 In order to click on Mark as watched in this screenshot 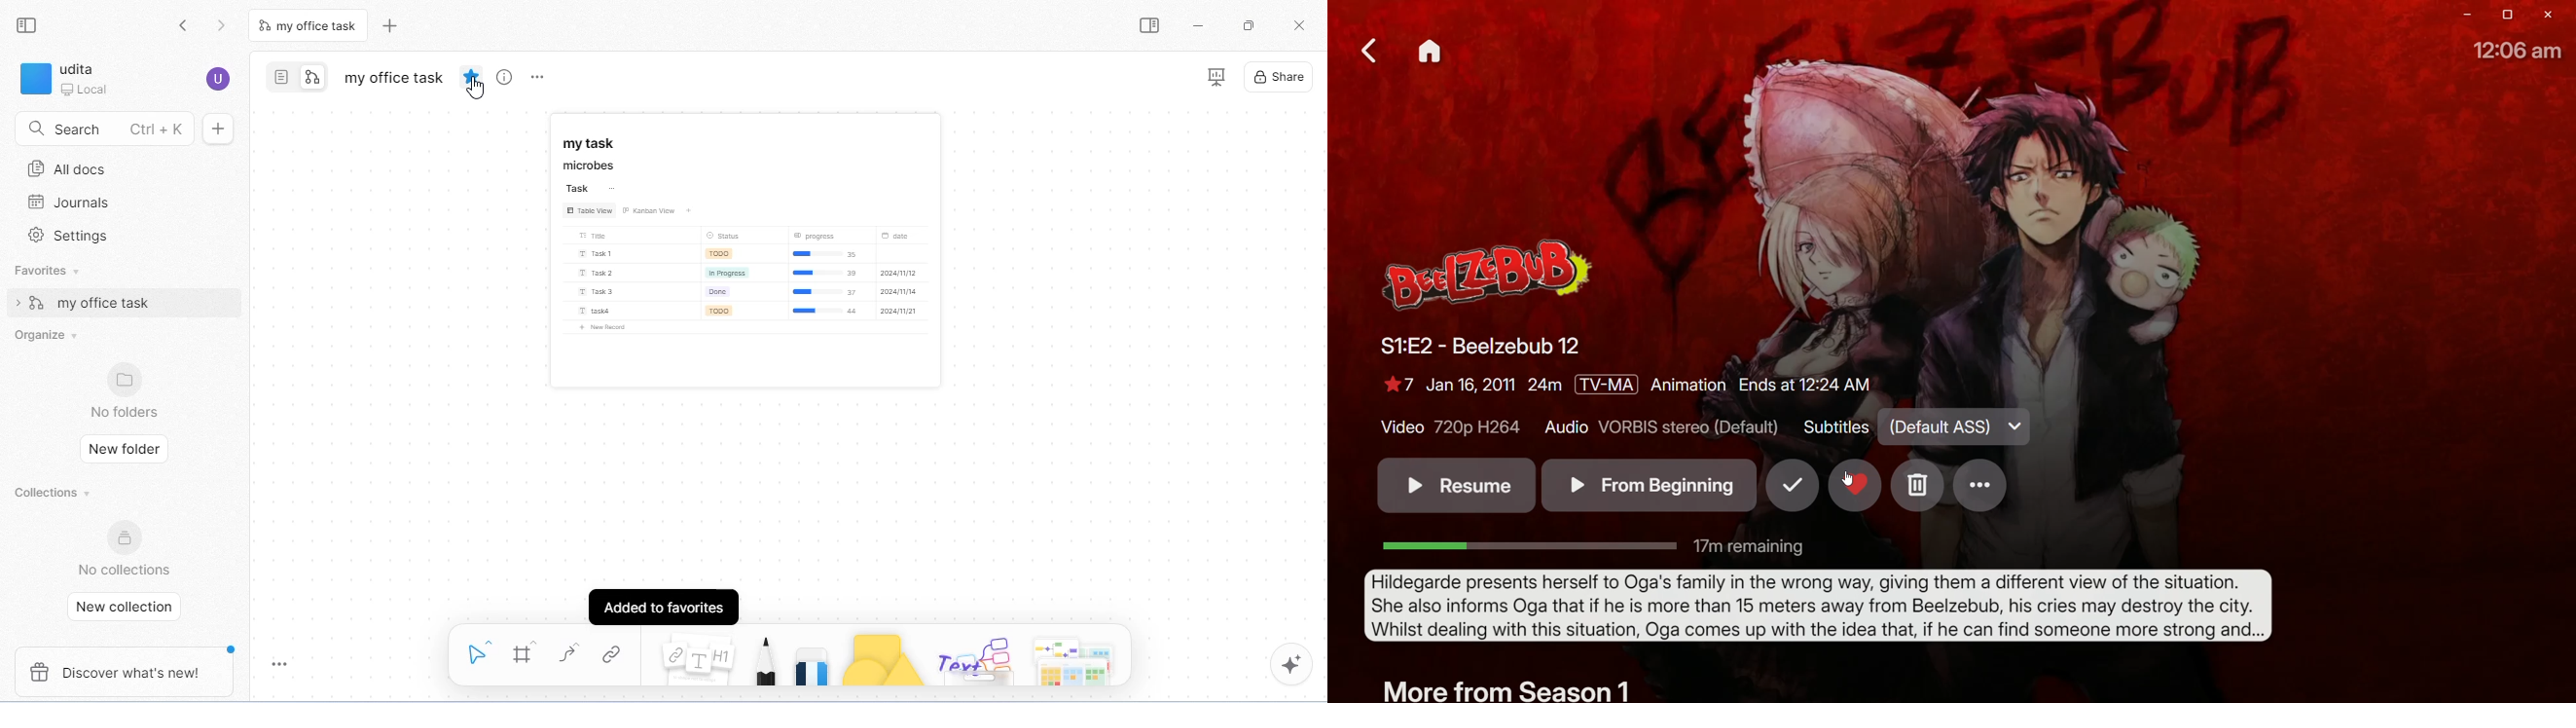, I will do `click(1791, 491)`.